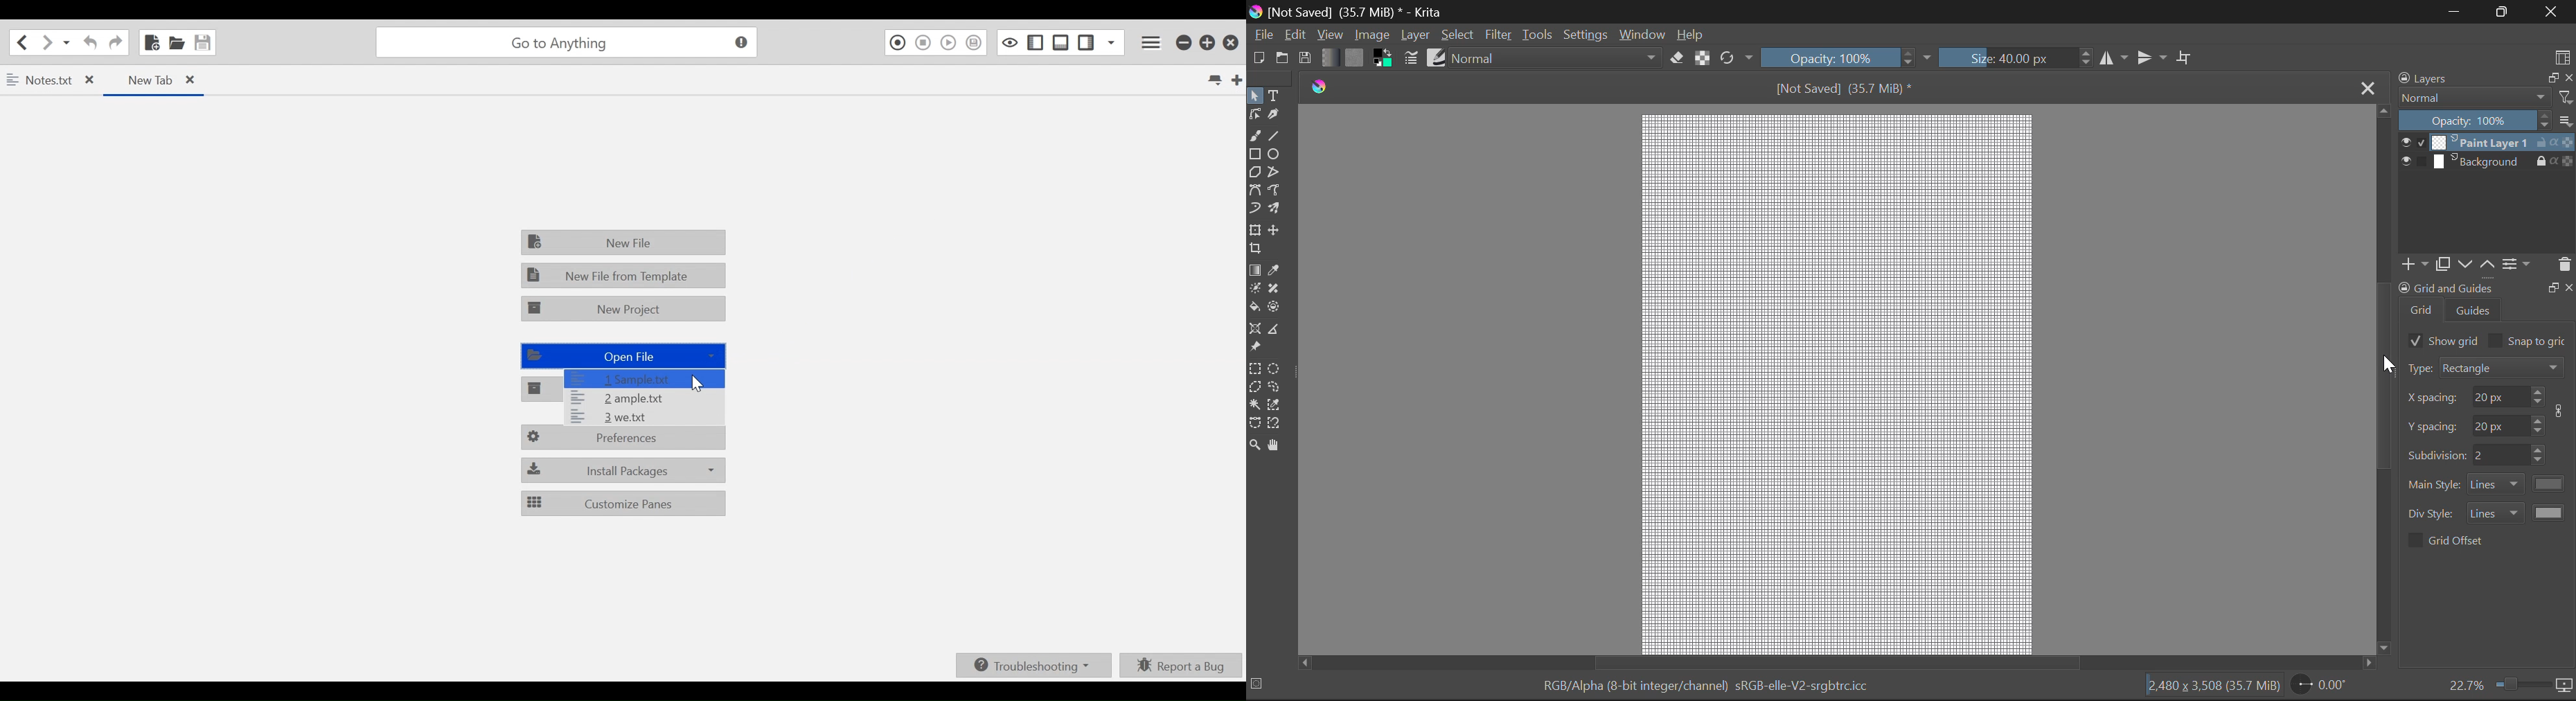 The height and width of the screenshot is (728, 2576). Describe the element at coordinates (2435, 485) in the screenshot. I see `main style` at that location.